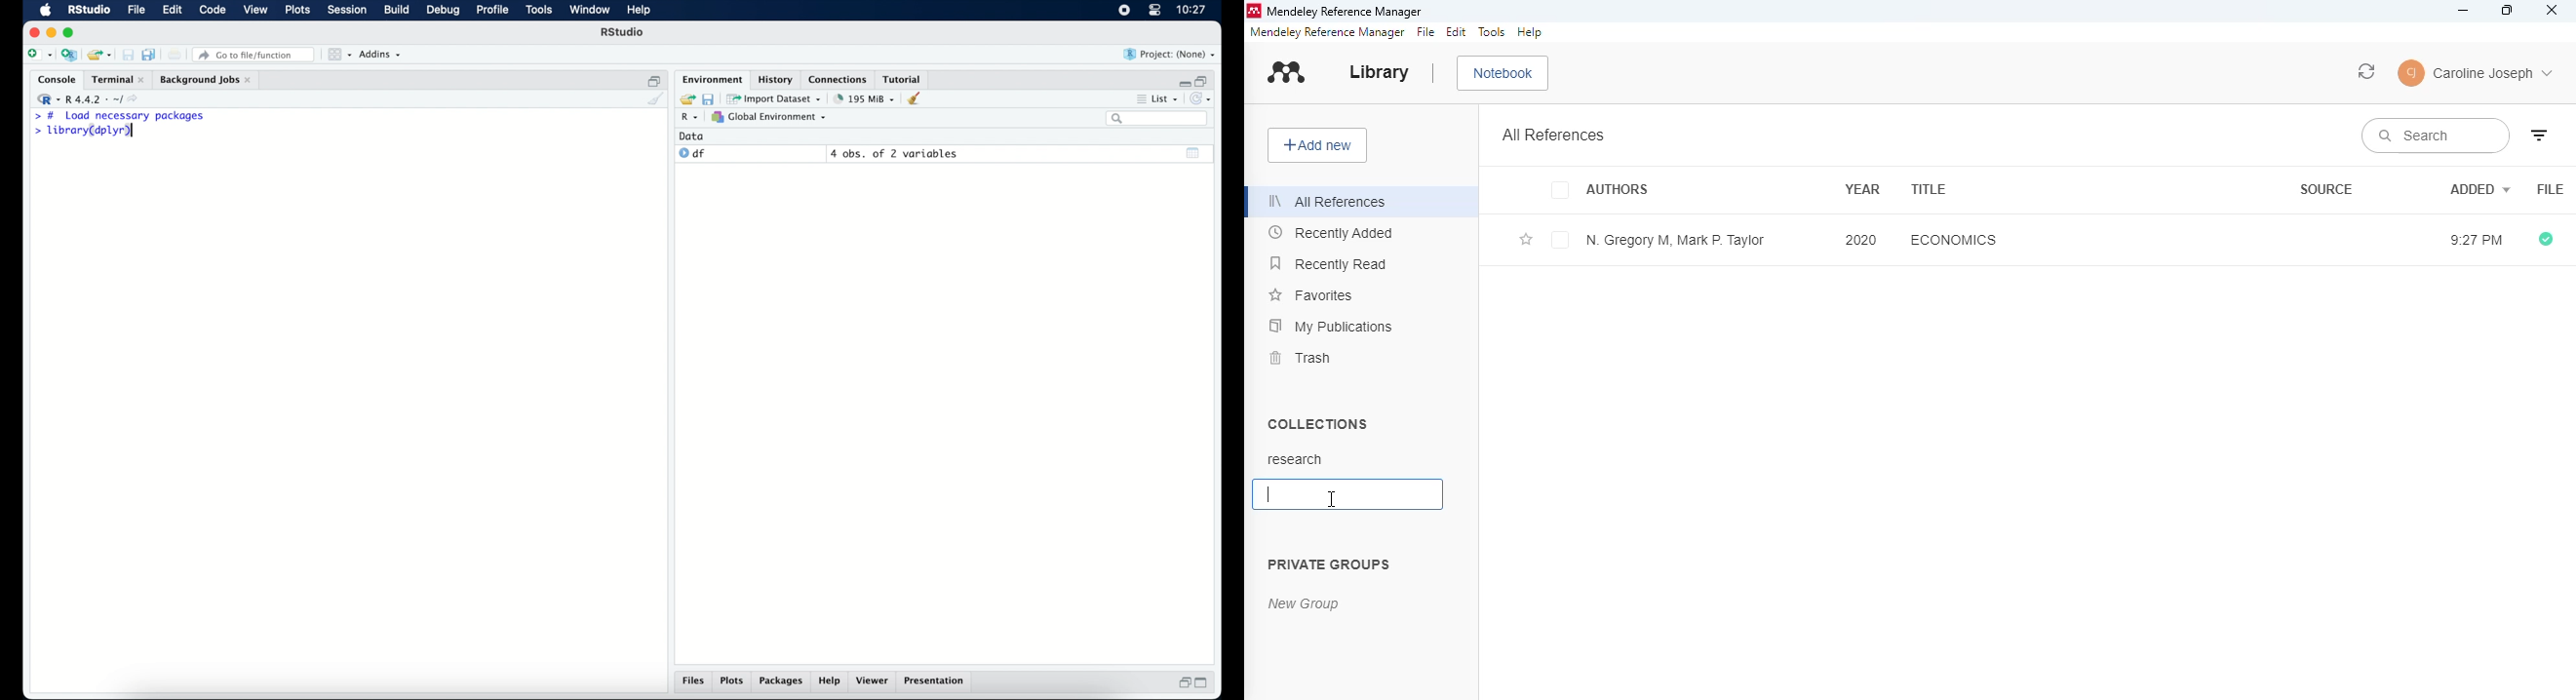 This screenshot has width=2576, height=700. What do you see at coordinates (114, 79) in the screenshot?
I see `Terminal` at bounding box center [114, 79].